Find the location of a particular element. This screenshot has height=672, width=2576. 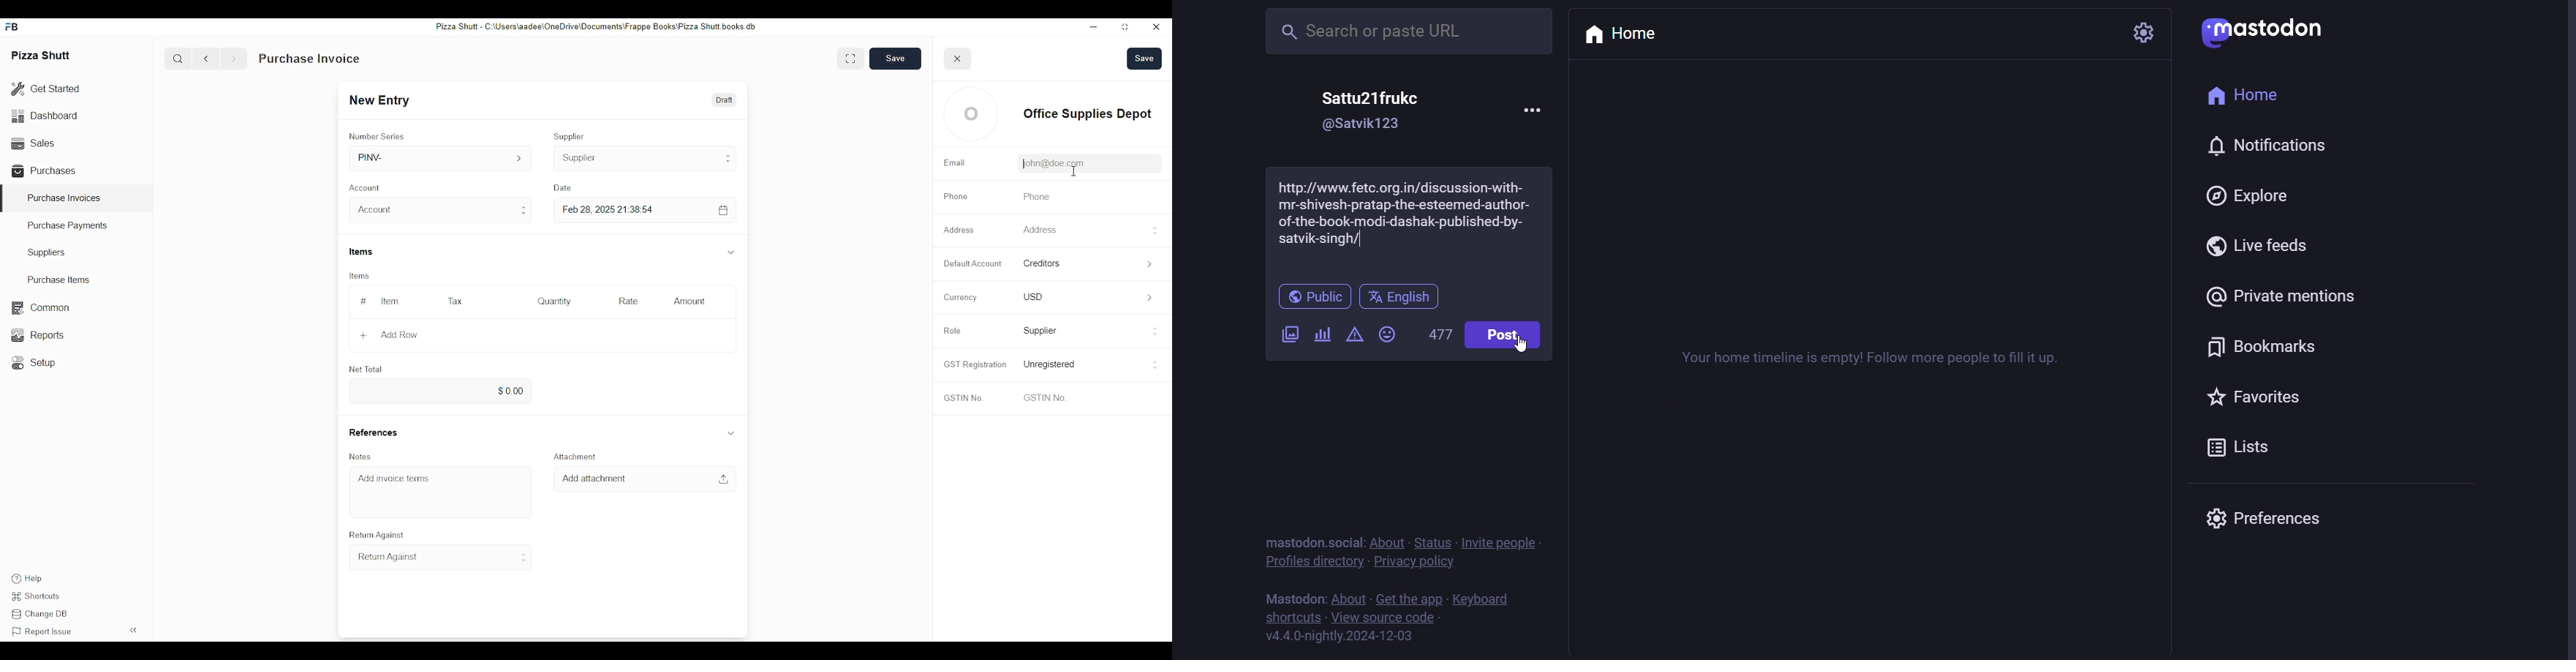

Add Row is located at coordinates (389, 335).